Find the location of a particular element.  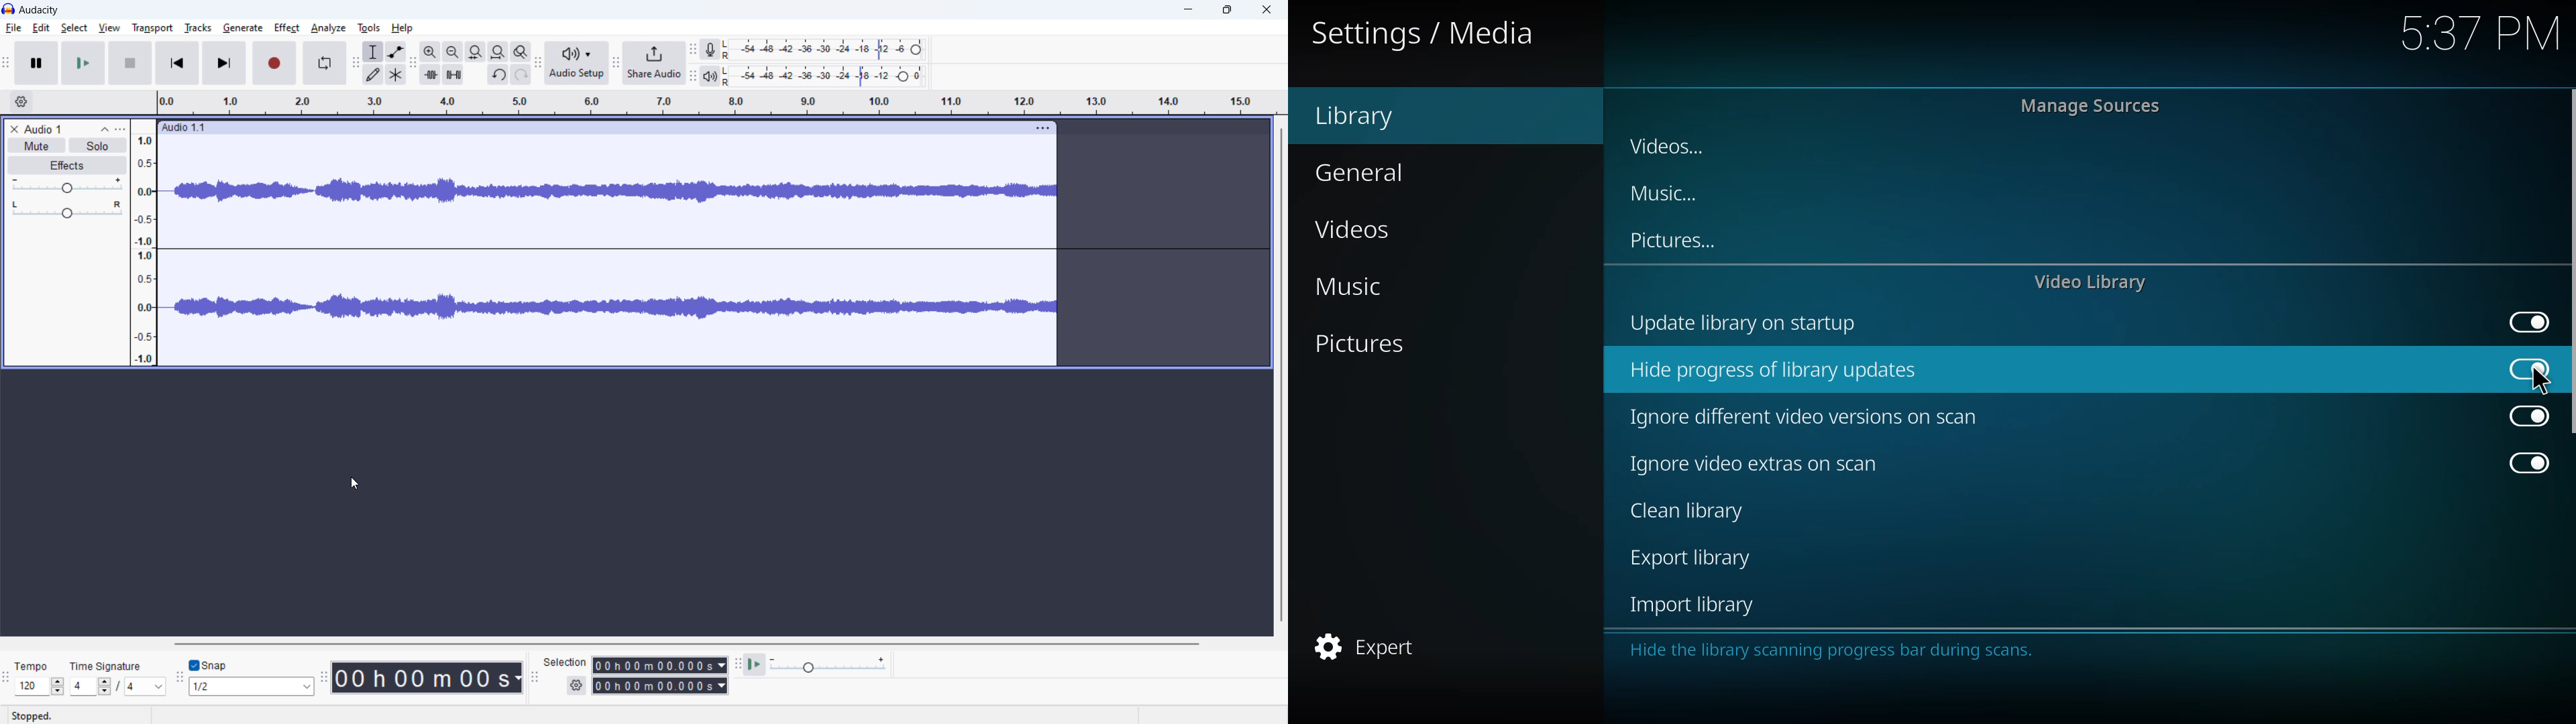

set tempo is located at coordinates (39, 686).